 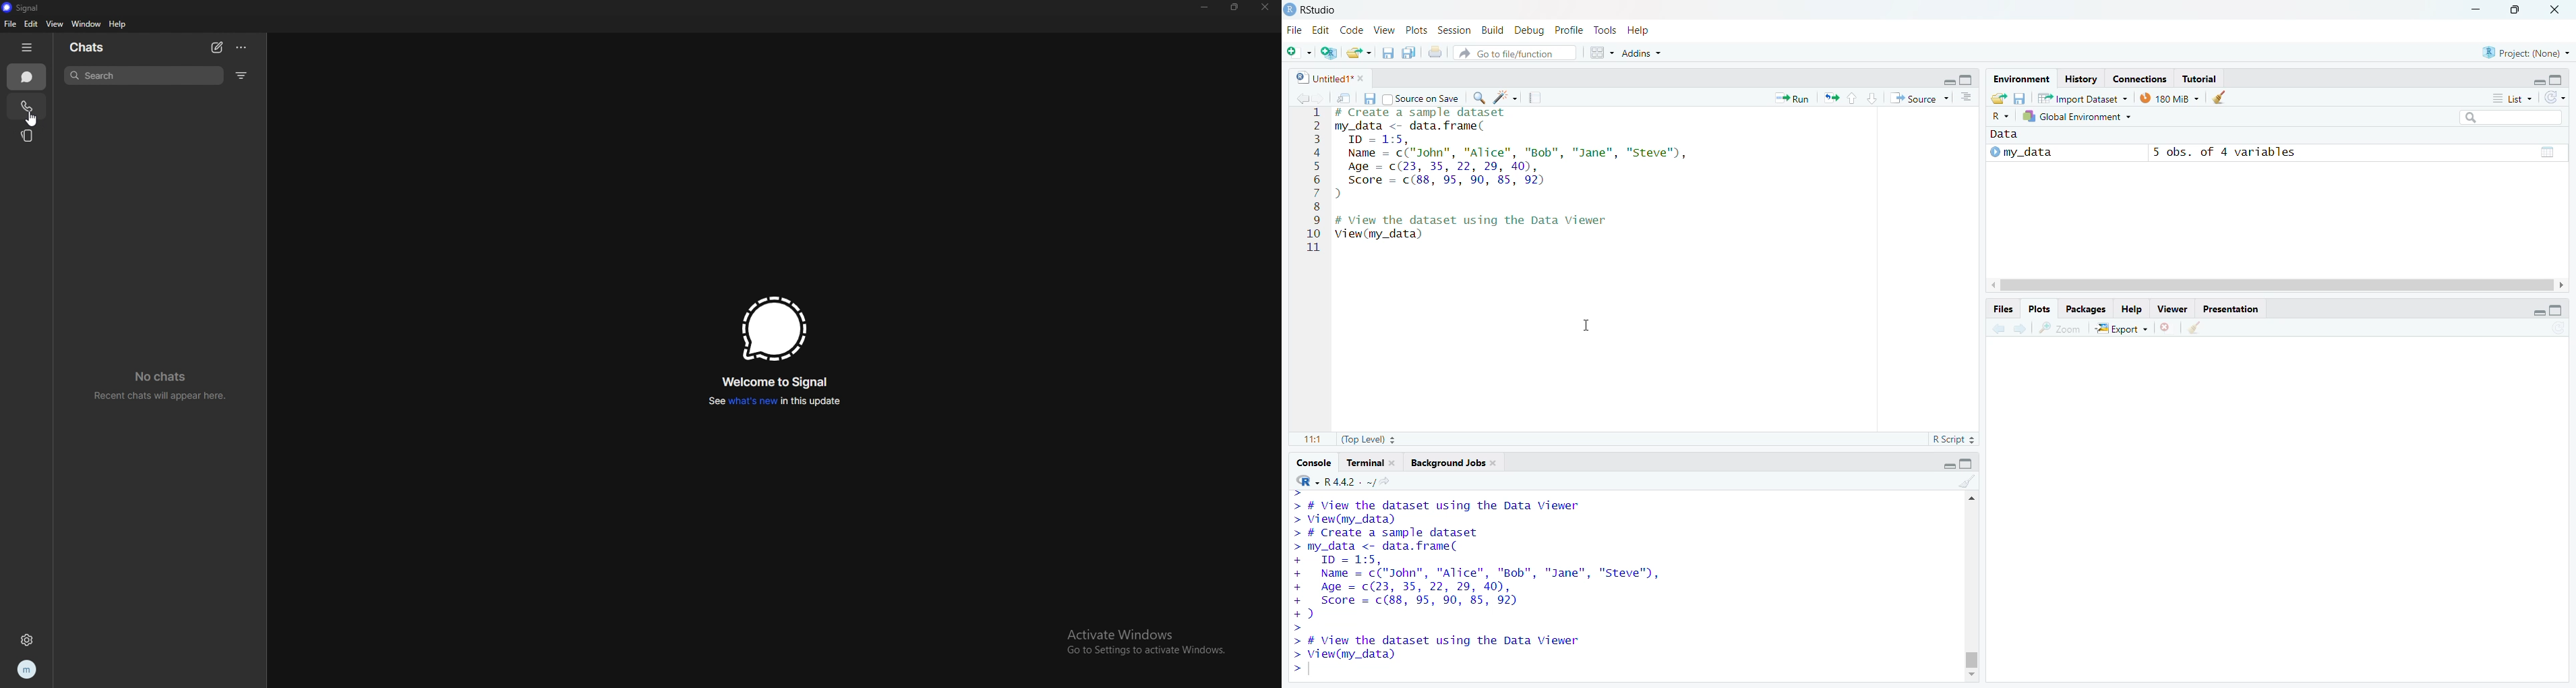 I want to click on Forward, so click(x=1321, y=98).